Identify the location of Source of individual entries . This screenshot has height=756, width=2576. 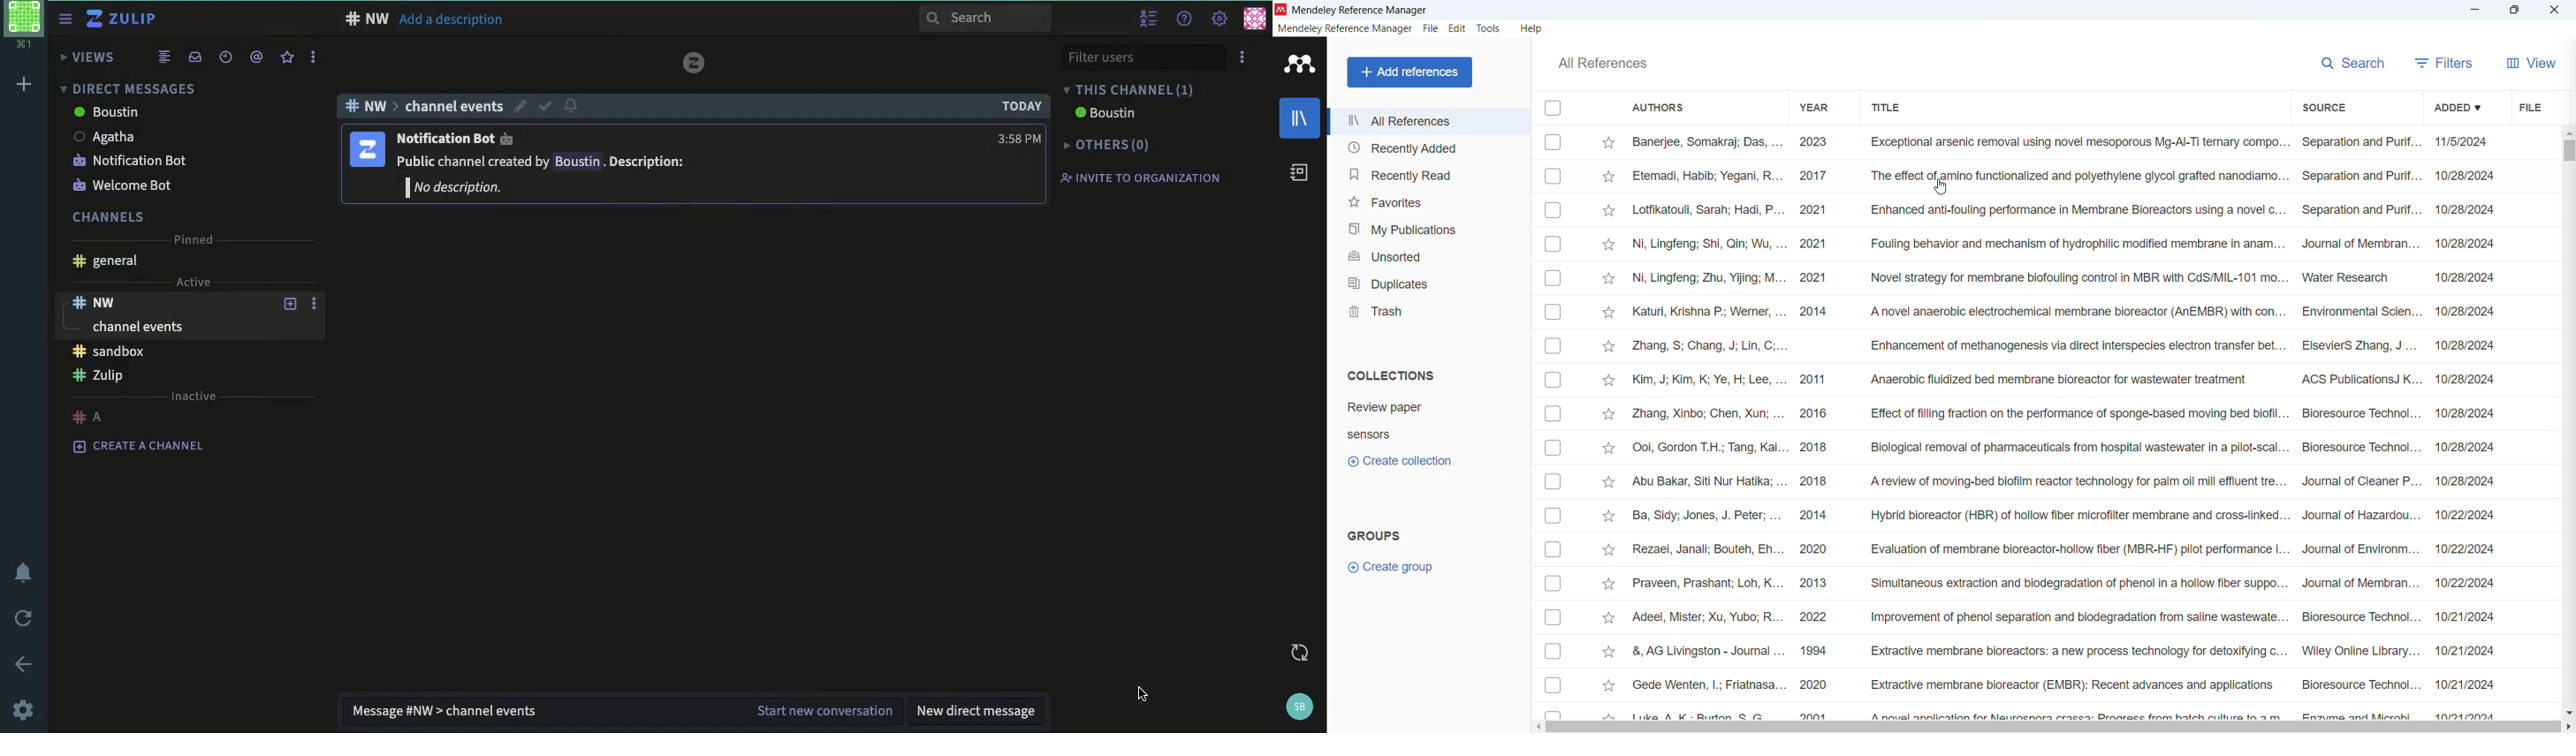
(2362, 426).